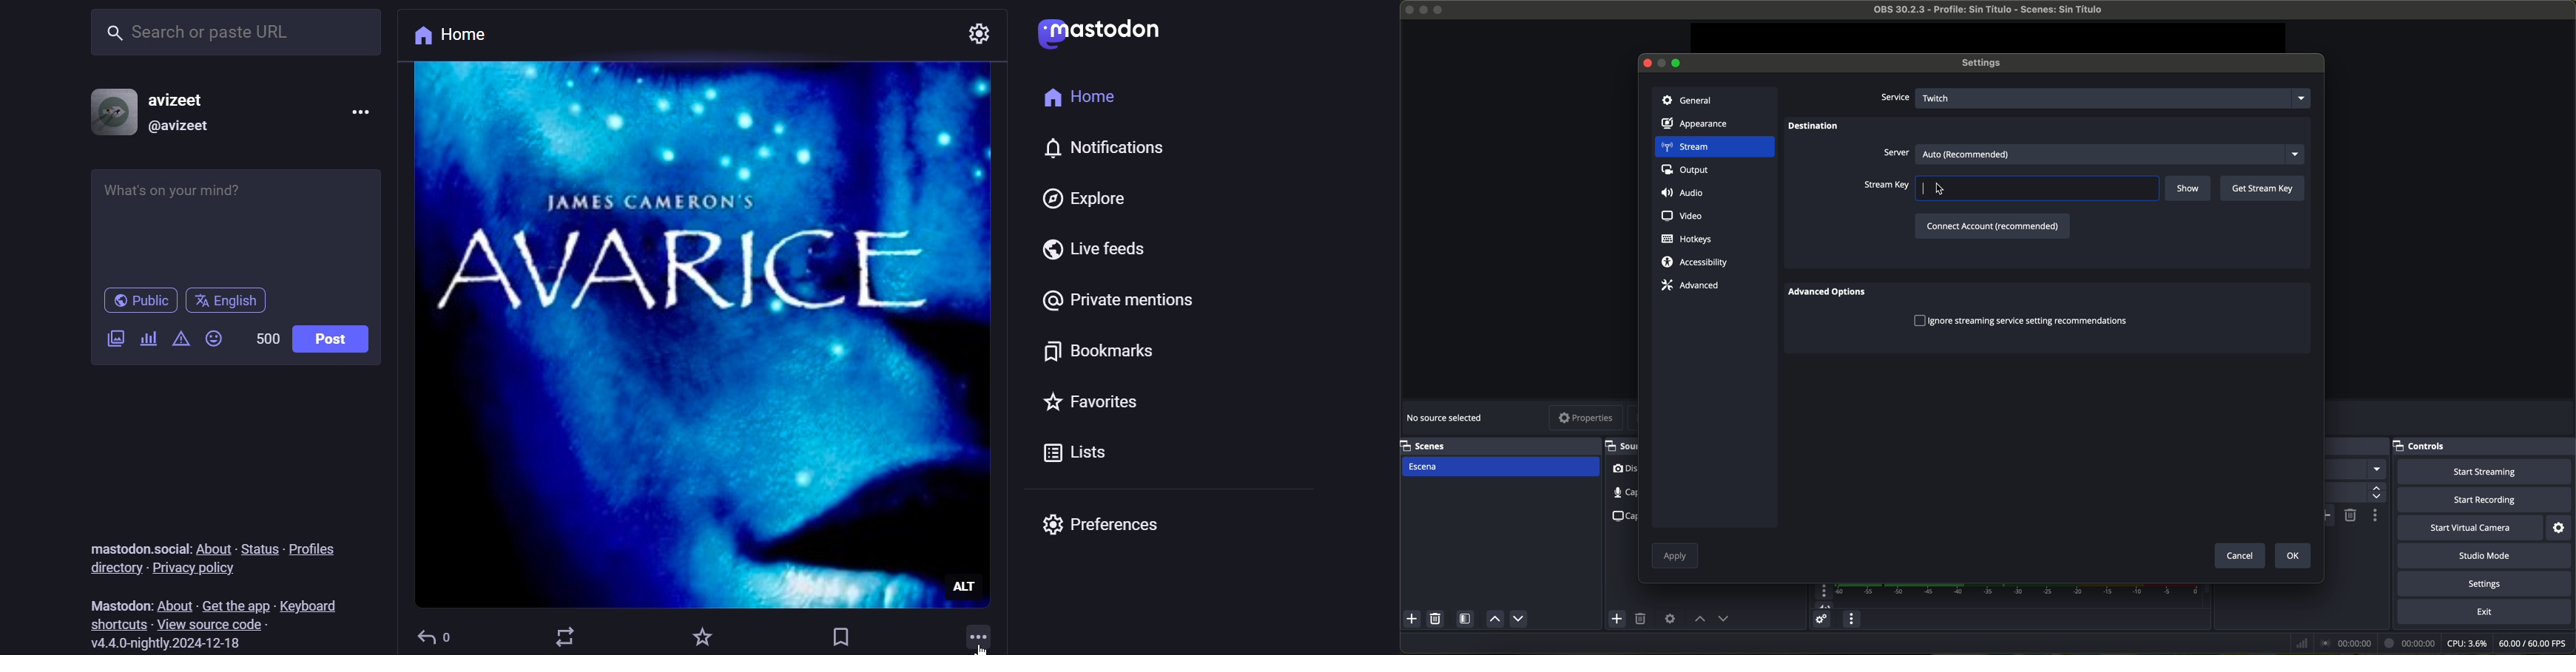 The height and width of the screenshot is (672, 2576). What do you see at coordinates (1618, 620) in the screenshot?
I see `add sources` at bounding box center [1618, 620].